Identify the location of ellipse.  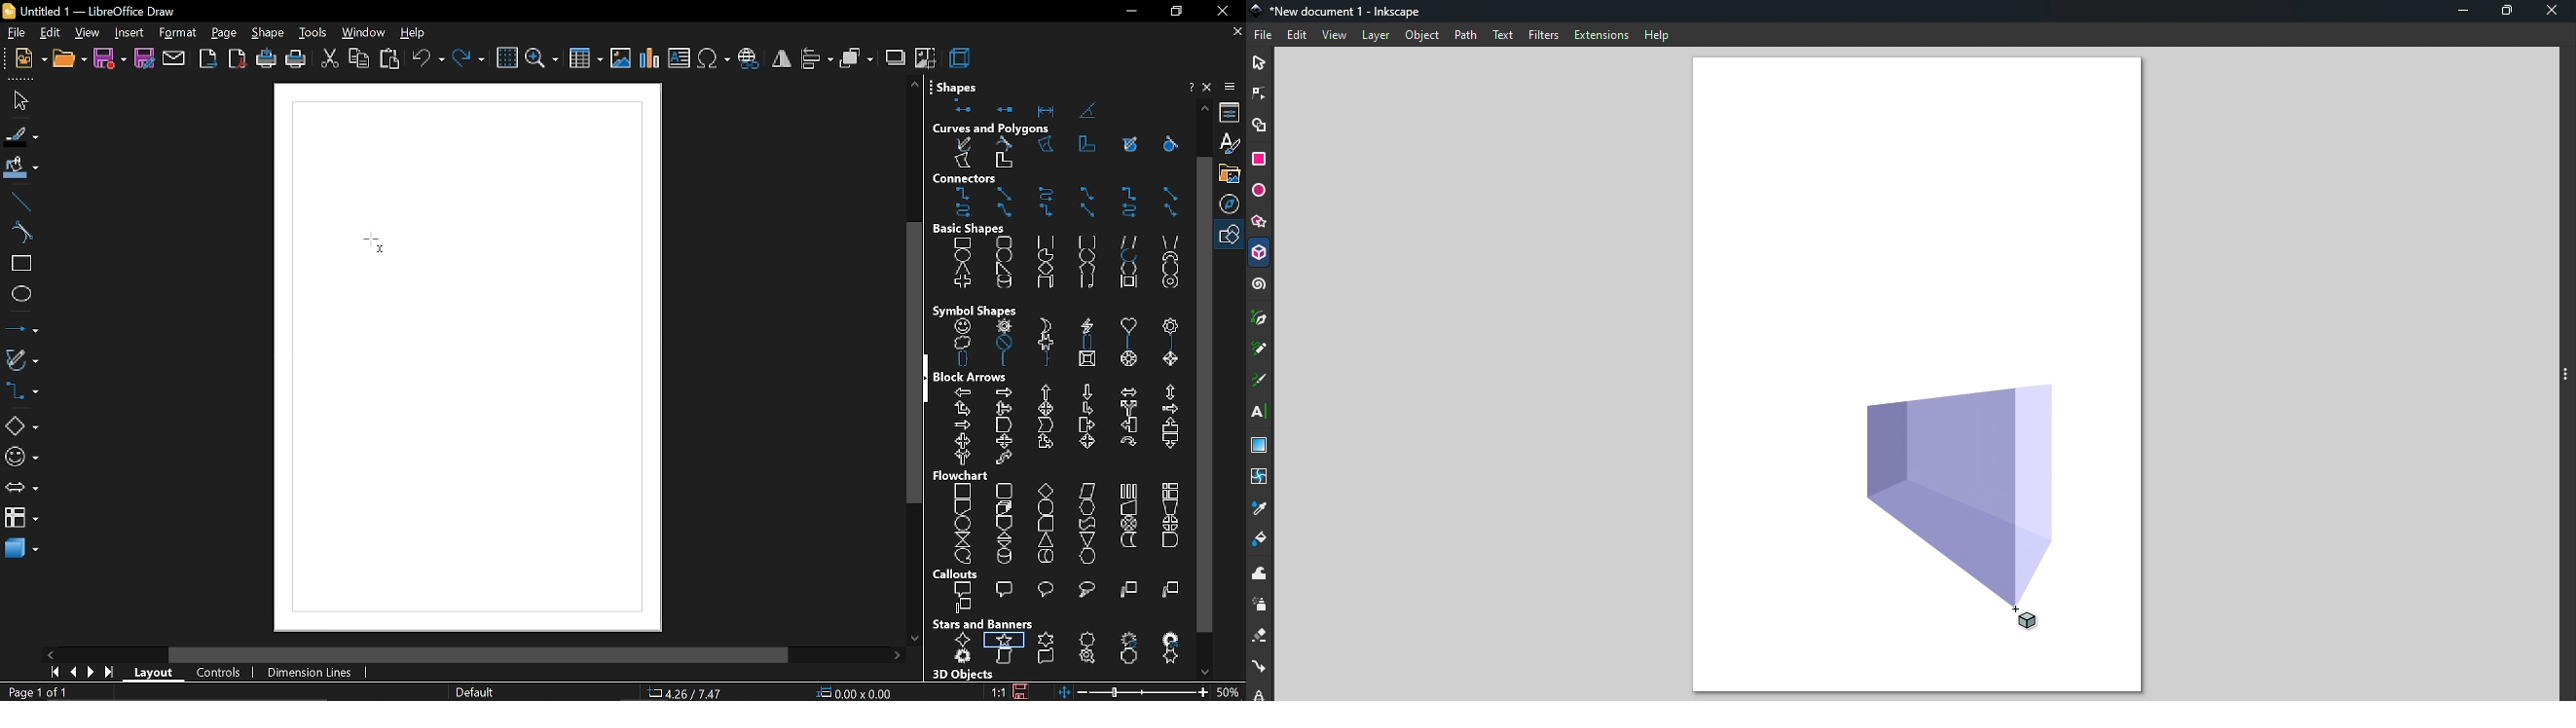
(20, 297).